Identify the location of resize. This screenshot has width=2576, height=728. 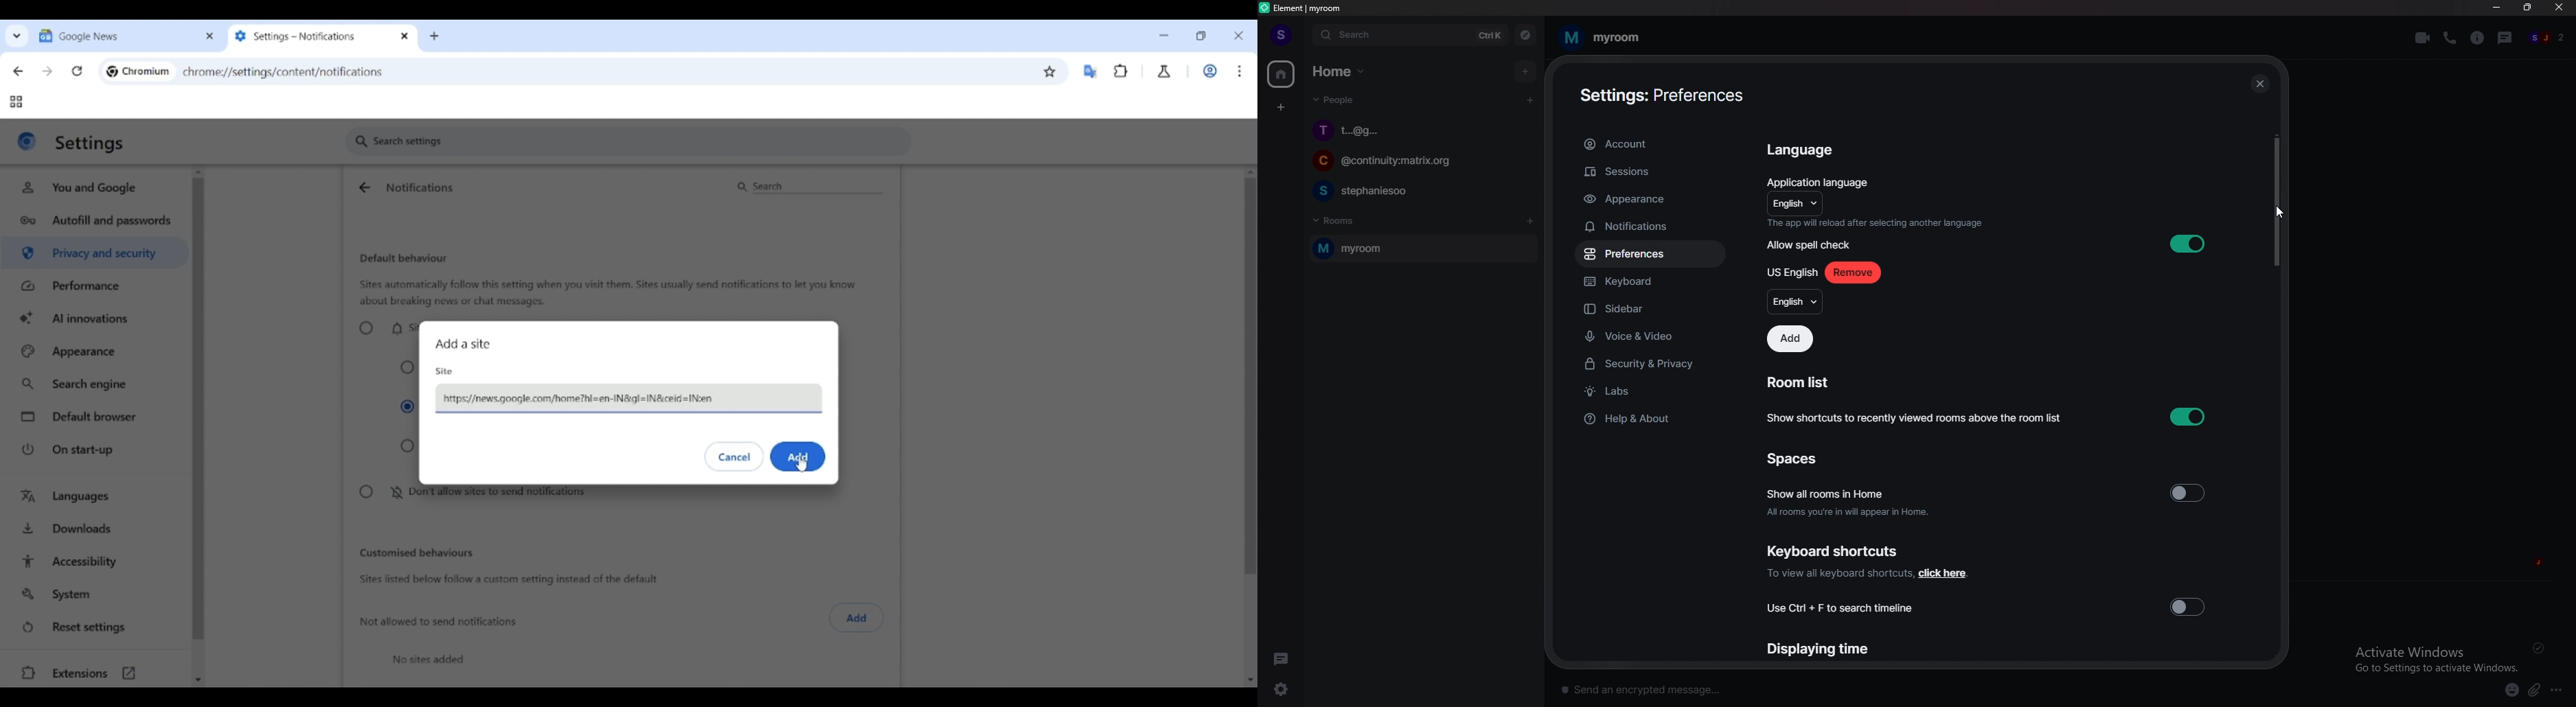
(2529, 8).